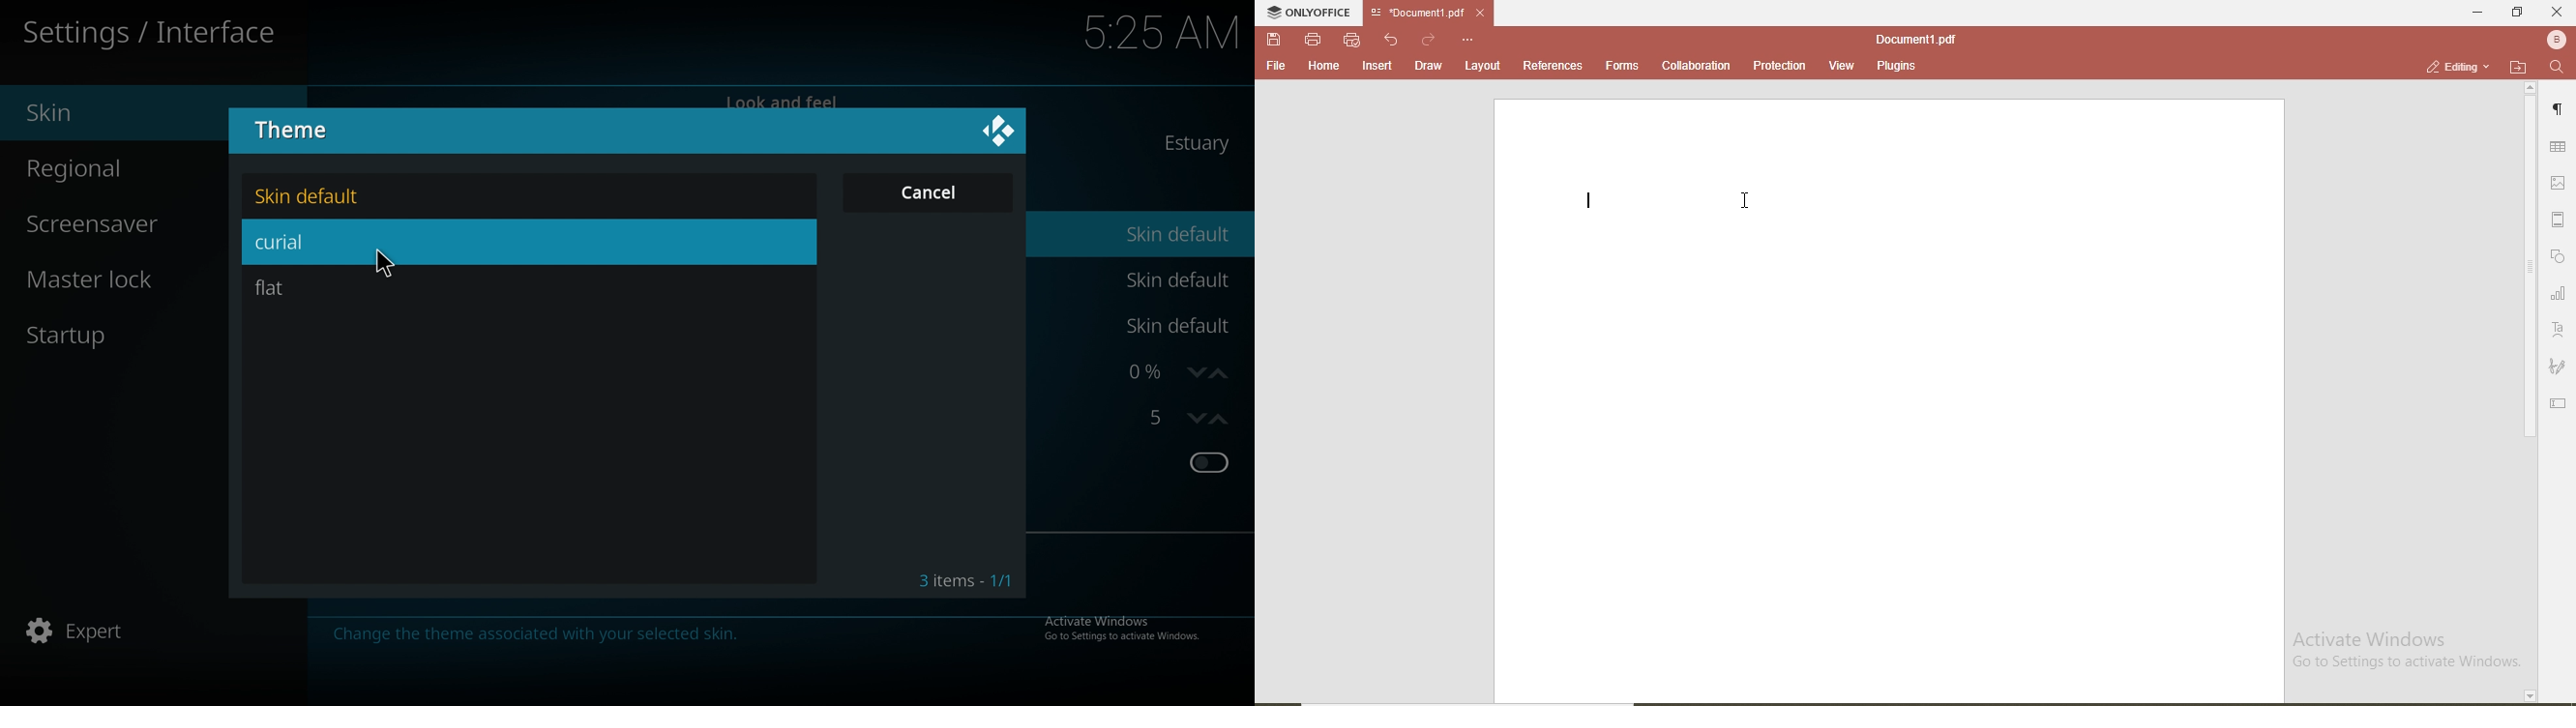  Describe the element at coordinates (1152, 420) in the screenshot. I see `strereoscopic 3d effect strength` at that location.